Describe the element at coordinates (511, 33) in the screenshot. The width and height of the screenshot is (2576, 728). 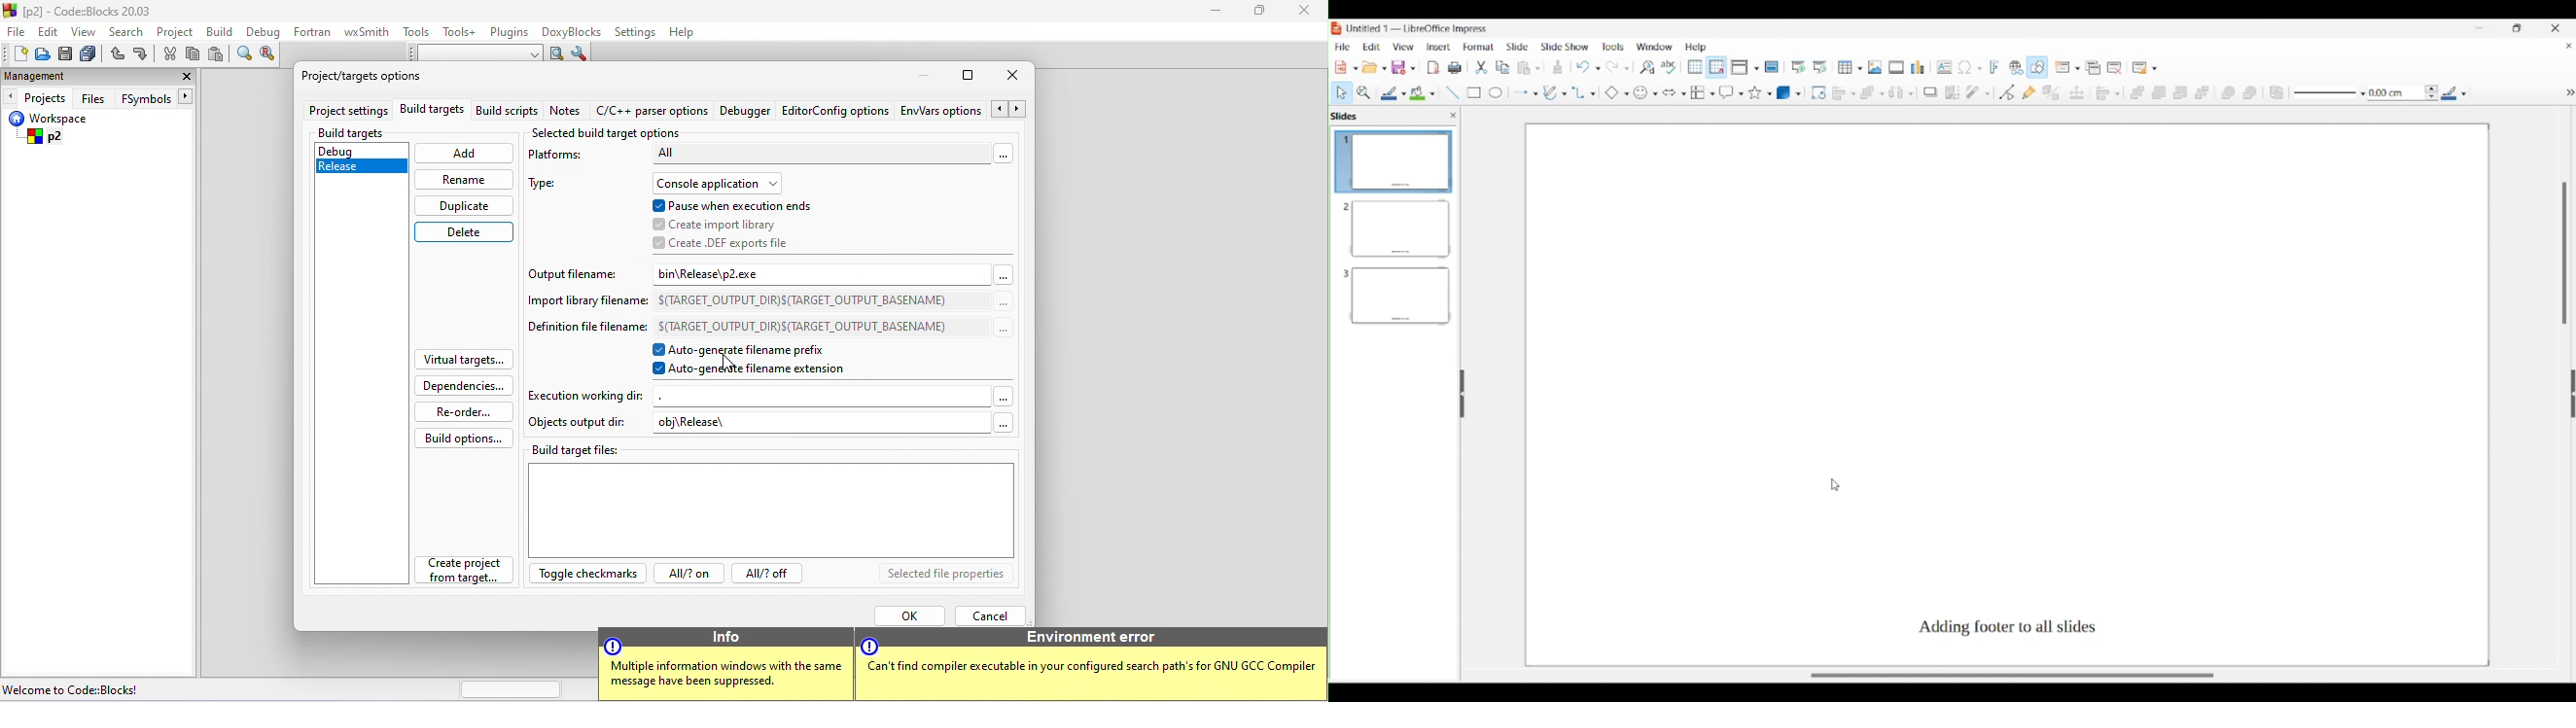
I see `plugins` at that location.